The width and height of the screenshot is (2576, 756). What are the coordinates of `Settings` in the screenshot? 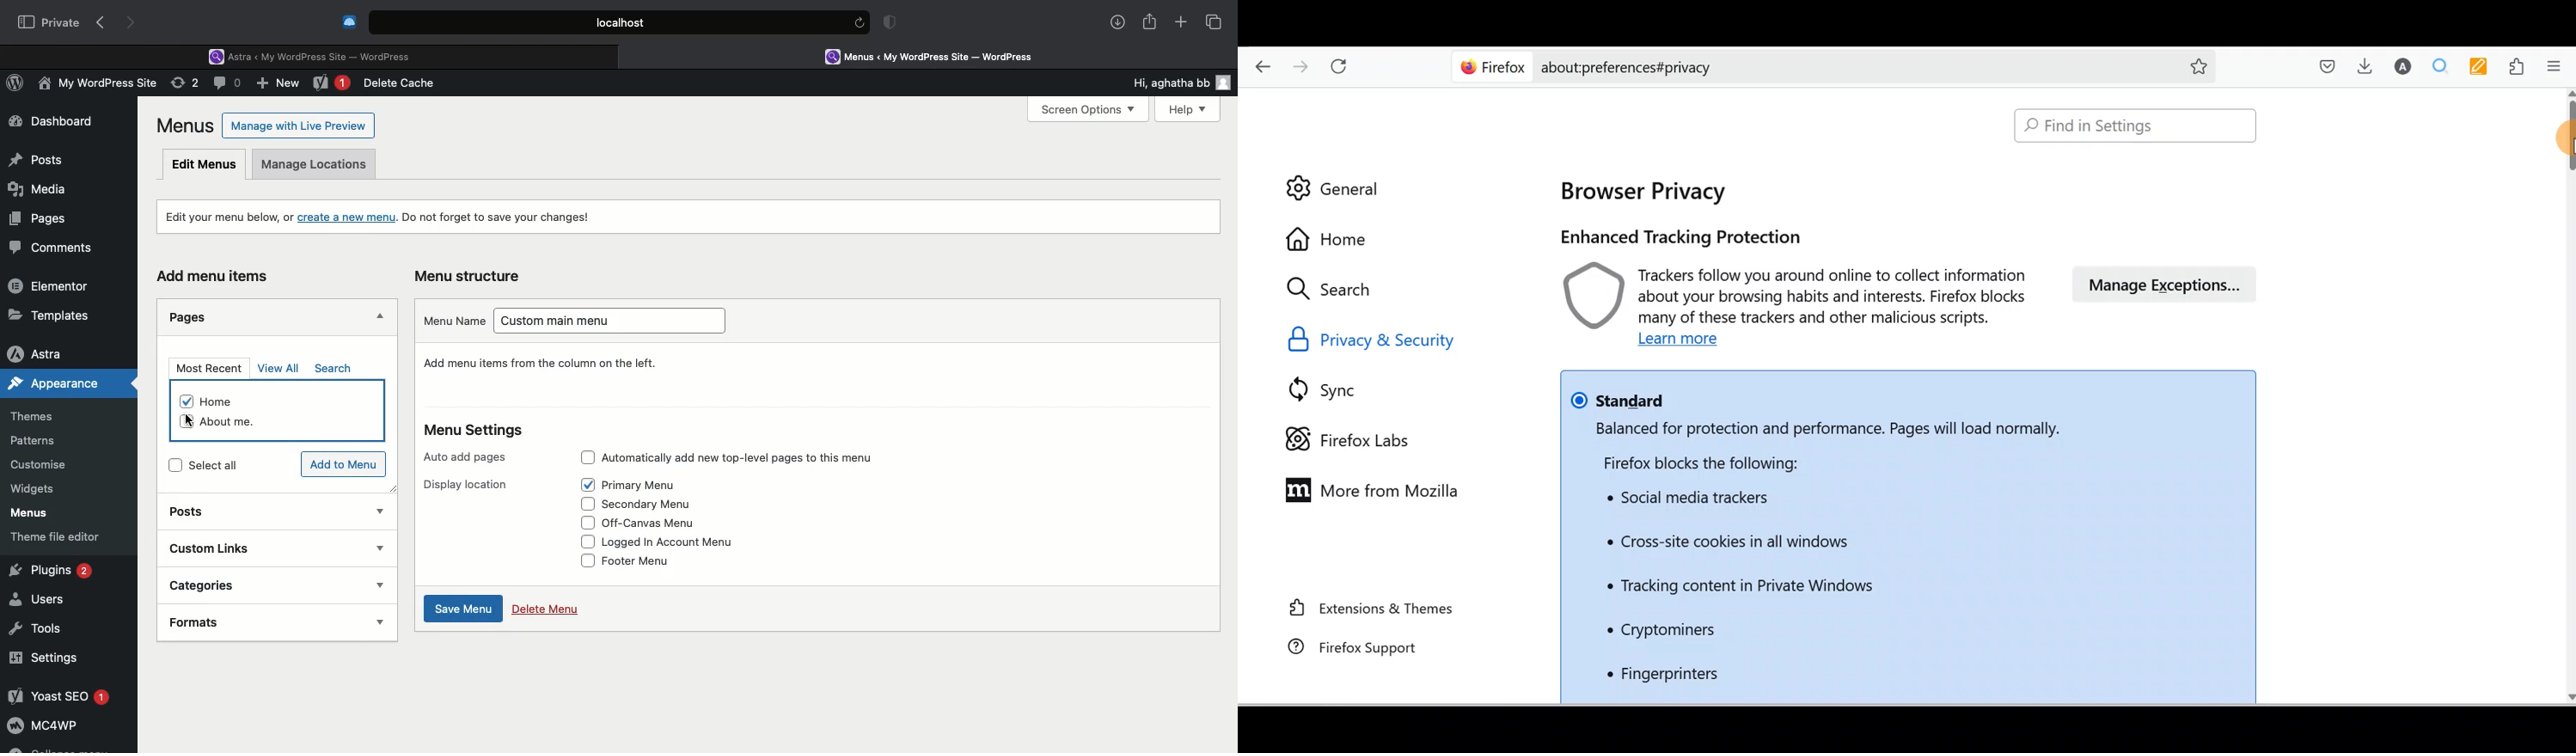 It's located at (45, 658).